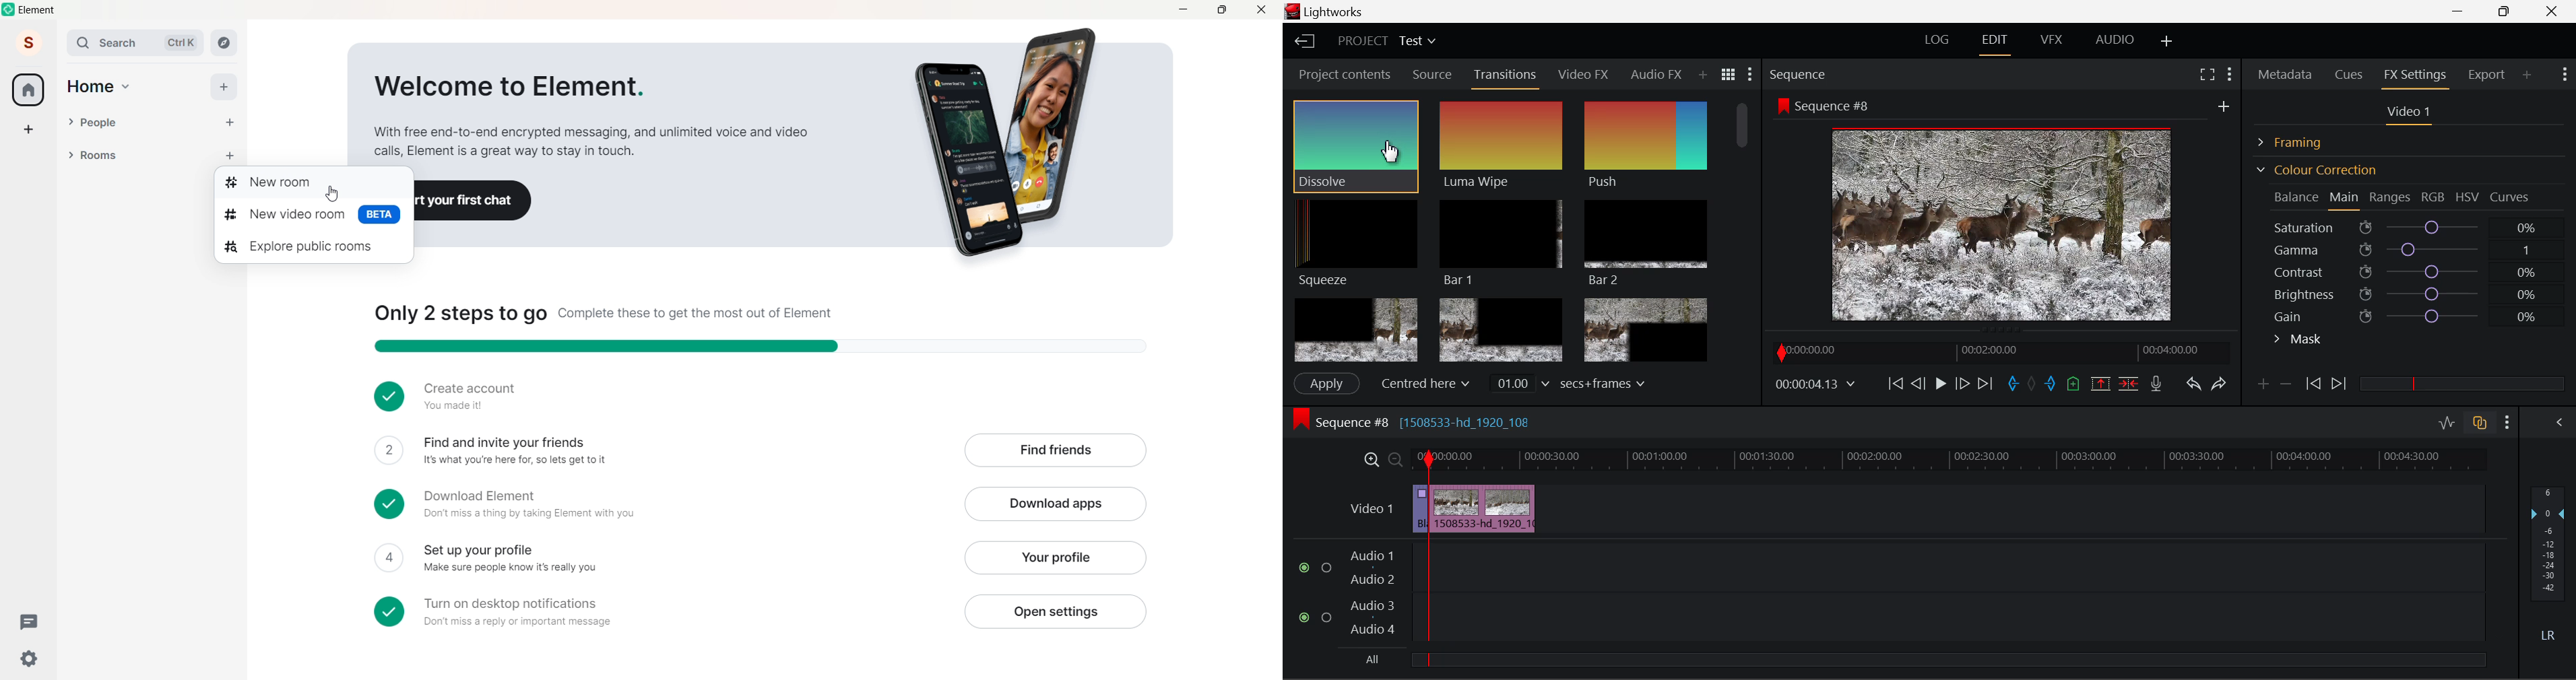  Describe the element at coordinates (1392, 153) in the screenshot. I see `Cursor` at that location.